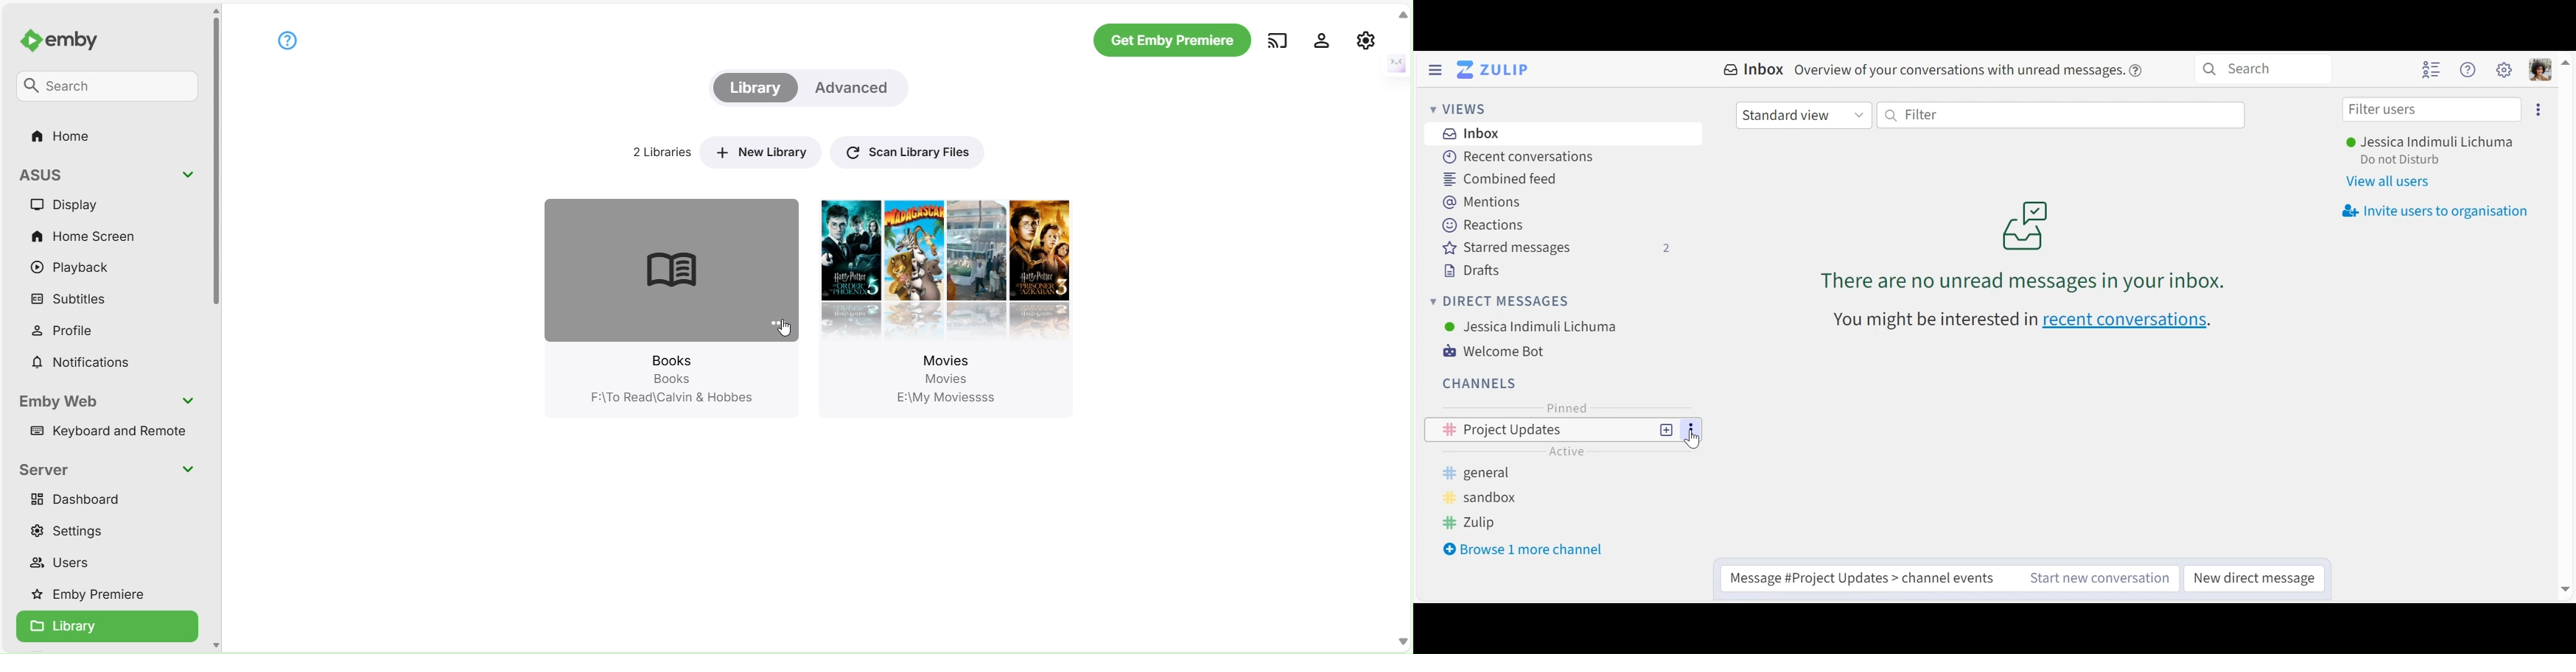 The width and height of the screenshot is (2576, 672). Describe the element at coordinates (754, 88) in the screenshot. I see `Library` at that location.